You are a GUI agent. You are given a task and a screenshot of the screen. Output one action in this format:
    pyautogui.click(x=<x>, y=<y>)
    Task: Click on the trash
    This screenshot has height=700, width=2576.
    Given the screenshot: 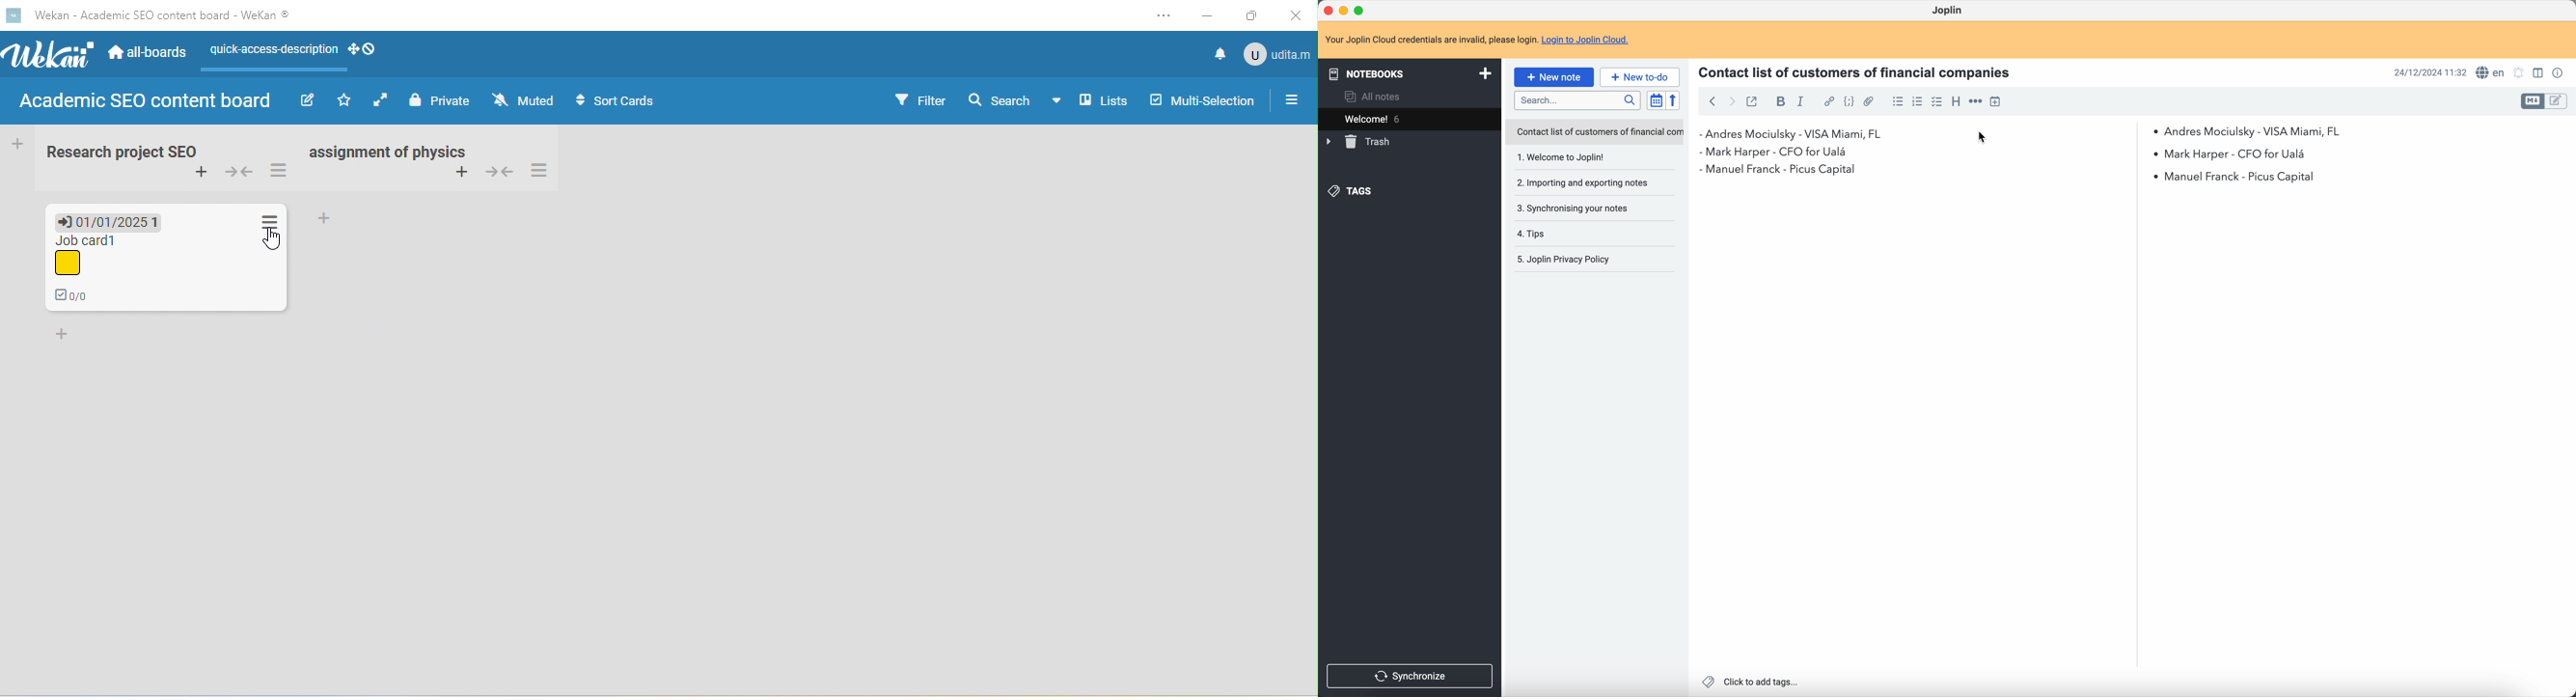 What is the action you would take?
    pyautogui.click(x=1359, y=142)
    